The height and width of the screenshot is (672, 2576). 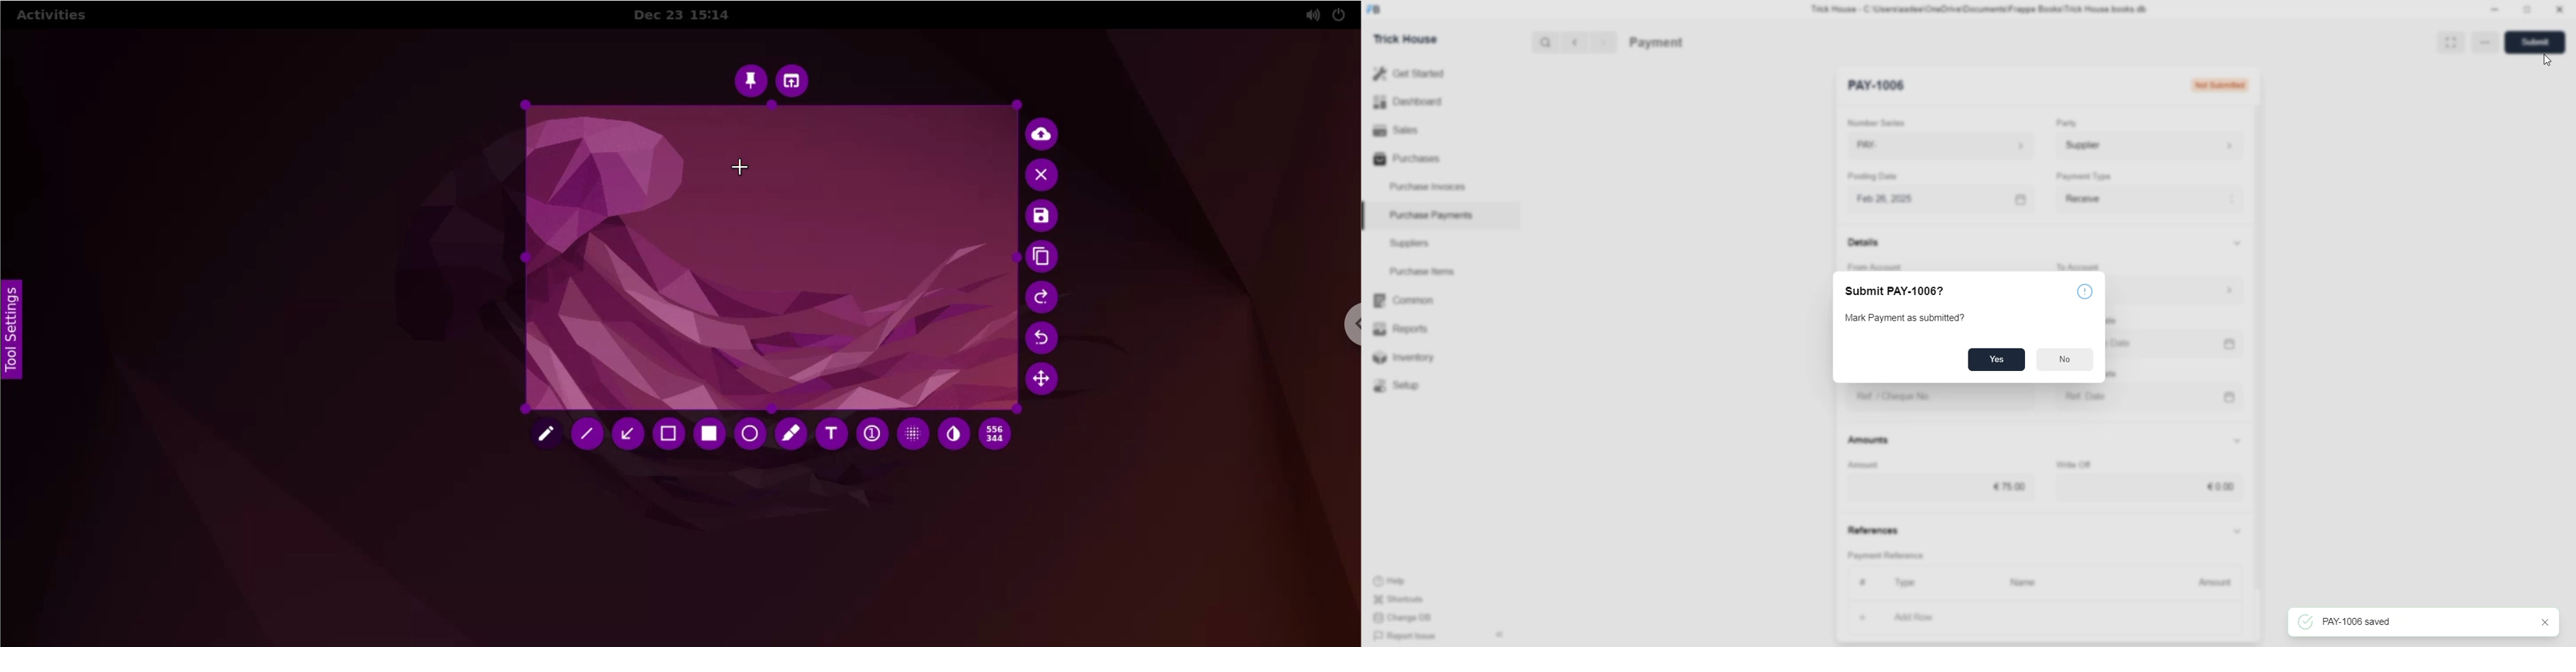 What do you see at coordinates (2089, 290) in the screenshot?
I see `icon` at bounding box center [2089, 290].